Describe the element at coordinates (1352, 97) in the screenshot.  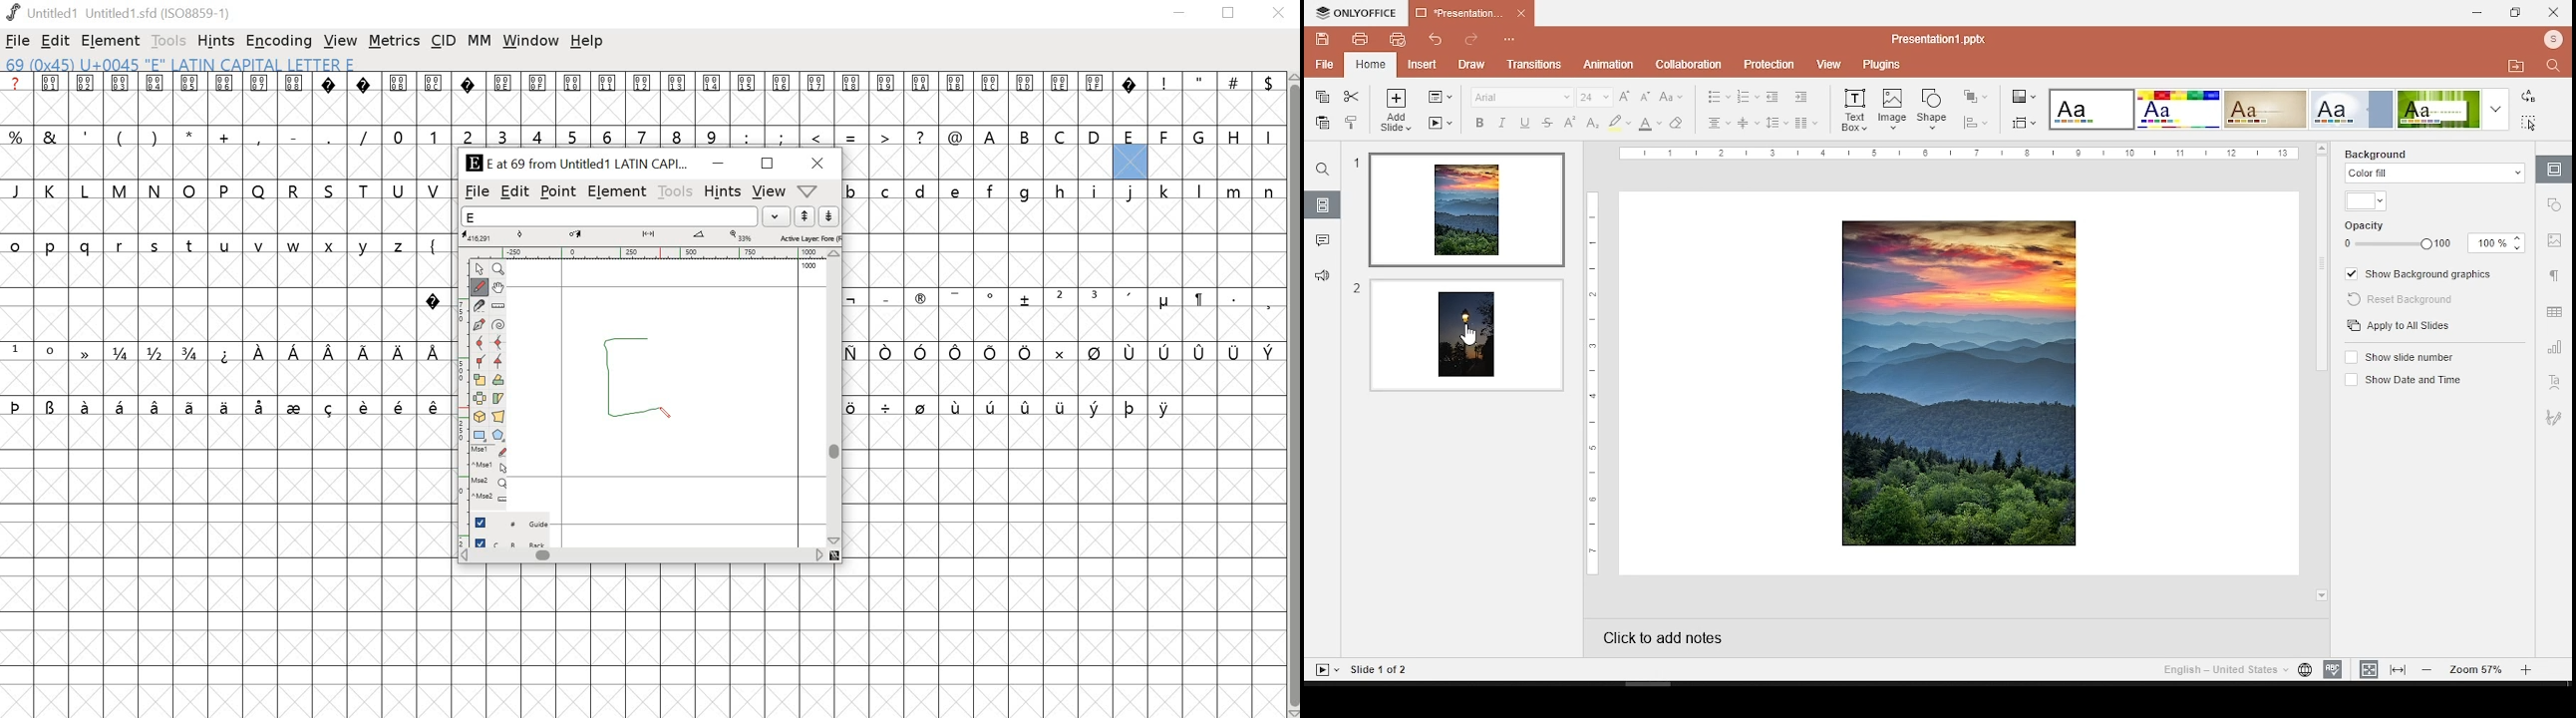
I see `cut` at that location.